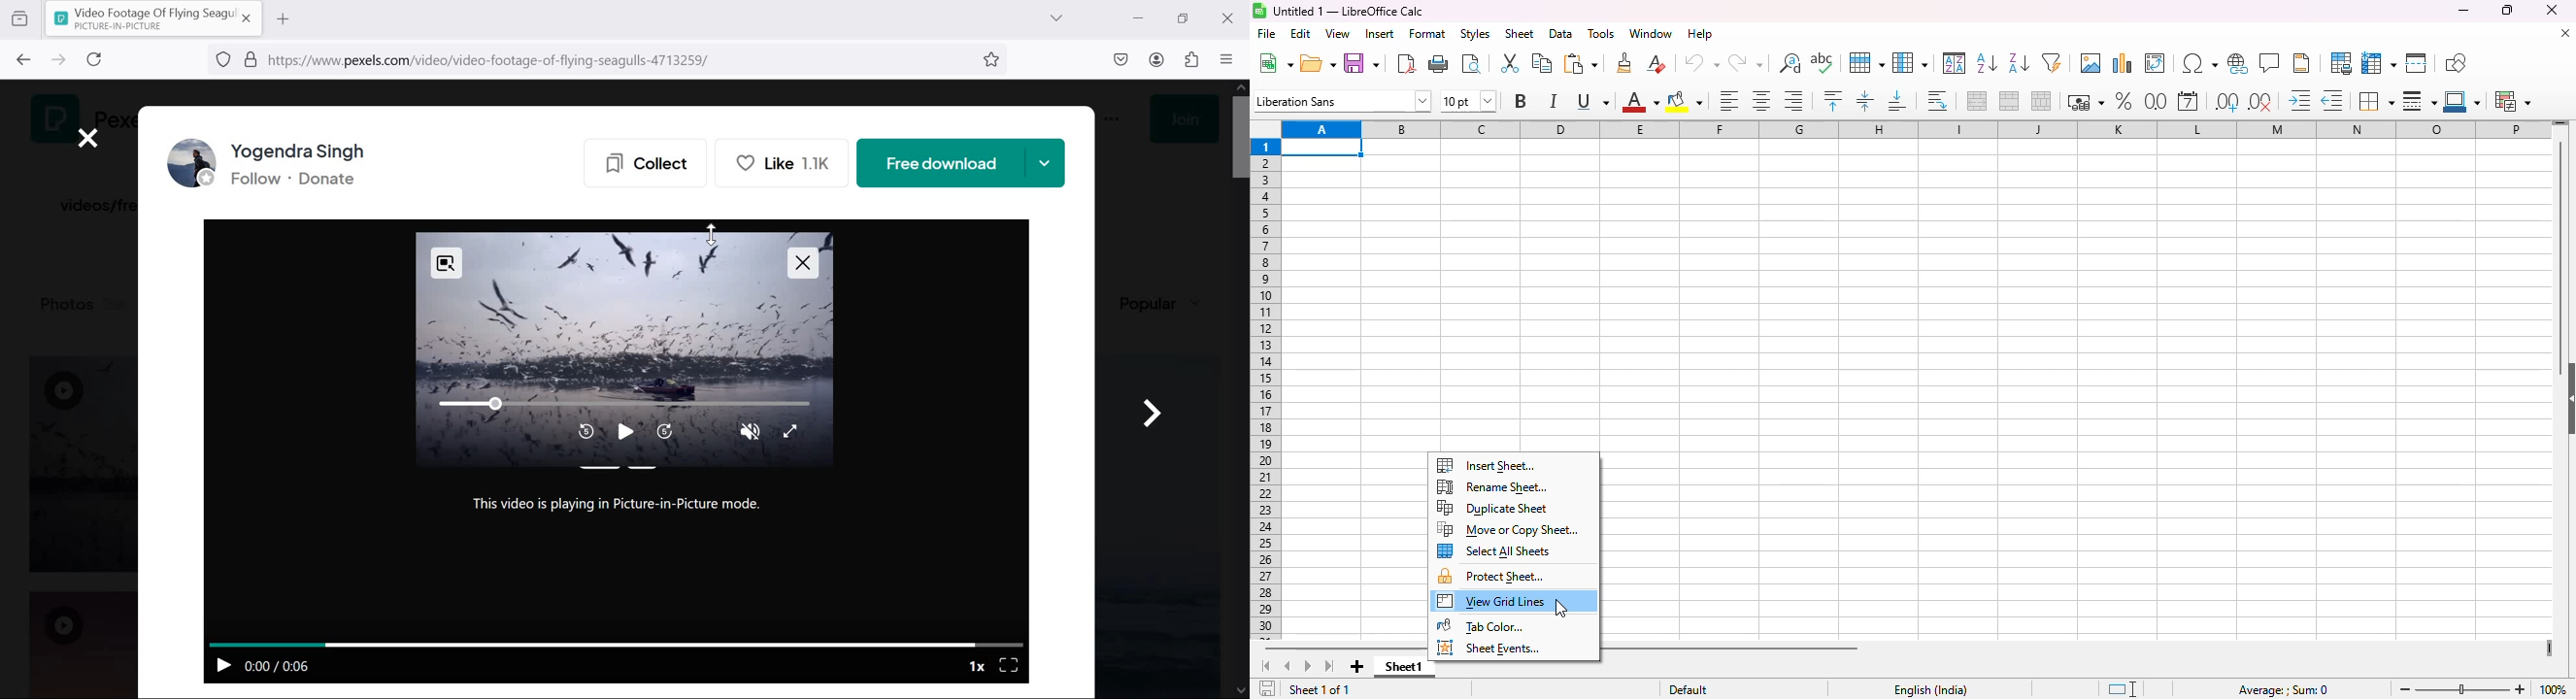  Describe the element at coordinates (1342, 100) in the screenshot. I see `font name` at that location.